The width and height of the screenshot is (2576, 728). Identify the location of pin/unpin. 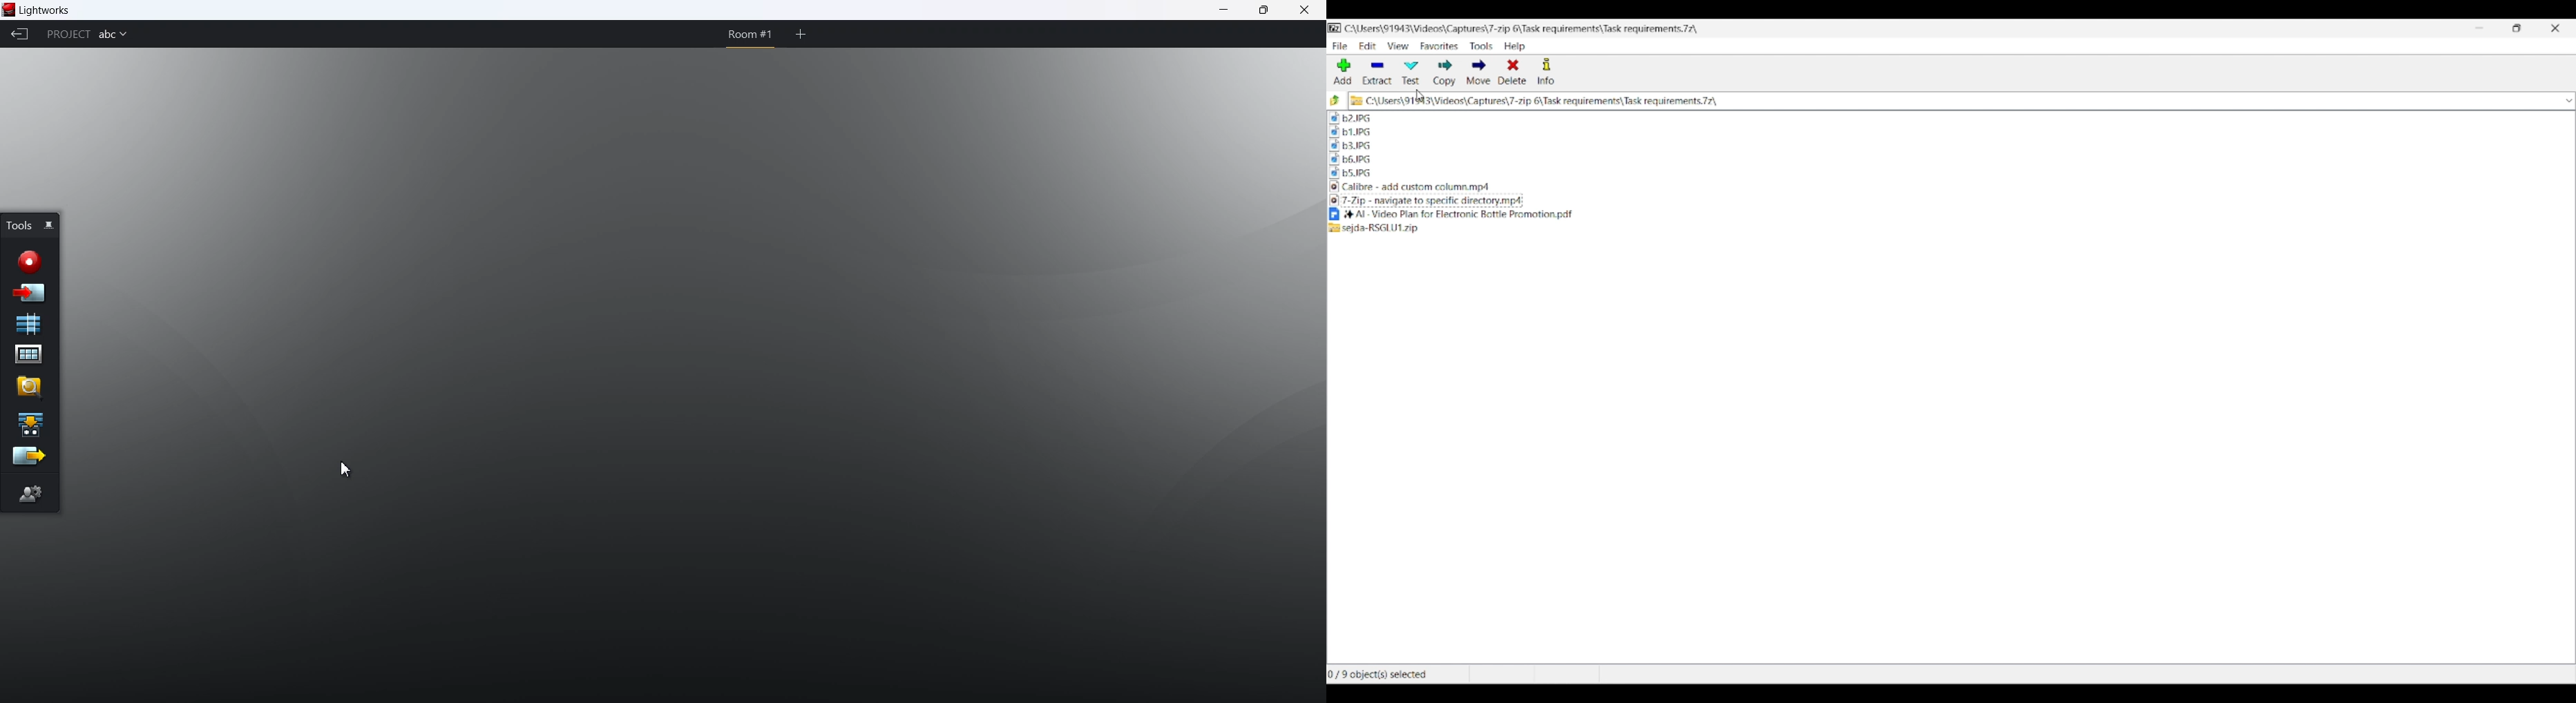
(52, 226).